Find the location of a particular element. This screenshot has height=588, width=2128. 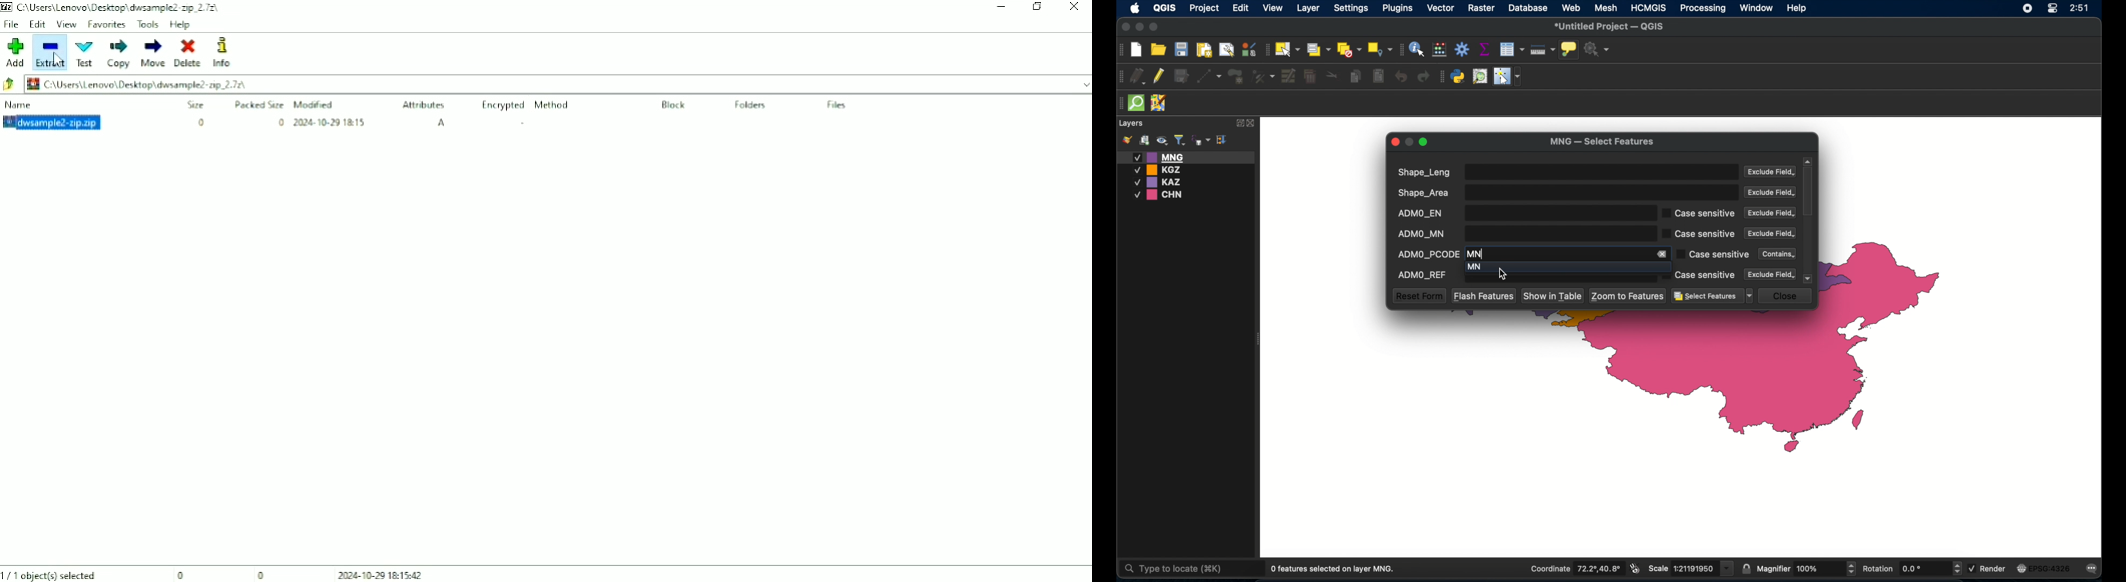

Copy is located at coordinates (119, 53).